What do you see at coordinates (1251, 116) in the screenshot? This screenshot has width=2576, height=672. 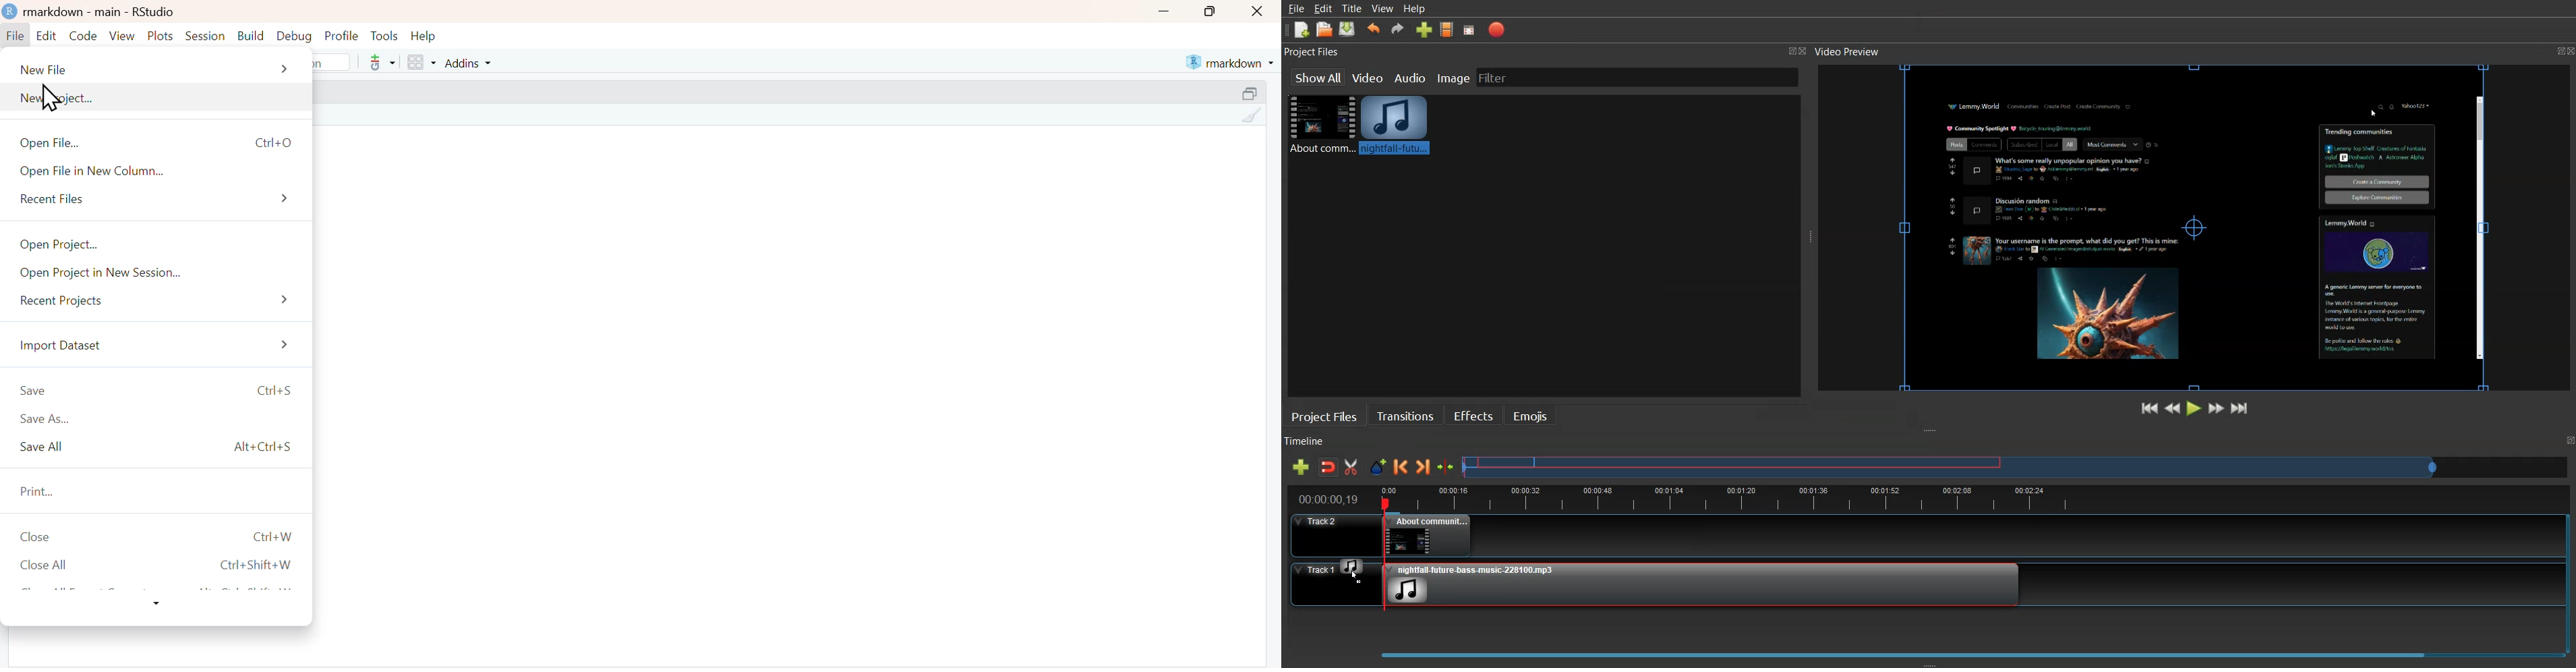 I see `Clear console` at bounding box center [1251, 116].